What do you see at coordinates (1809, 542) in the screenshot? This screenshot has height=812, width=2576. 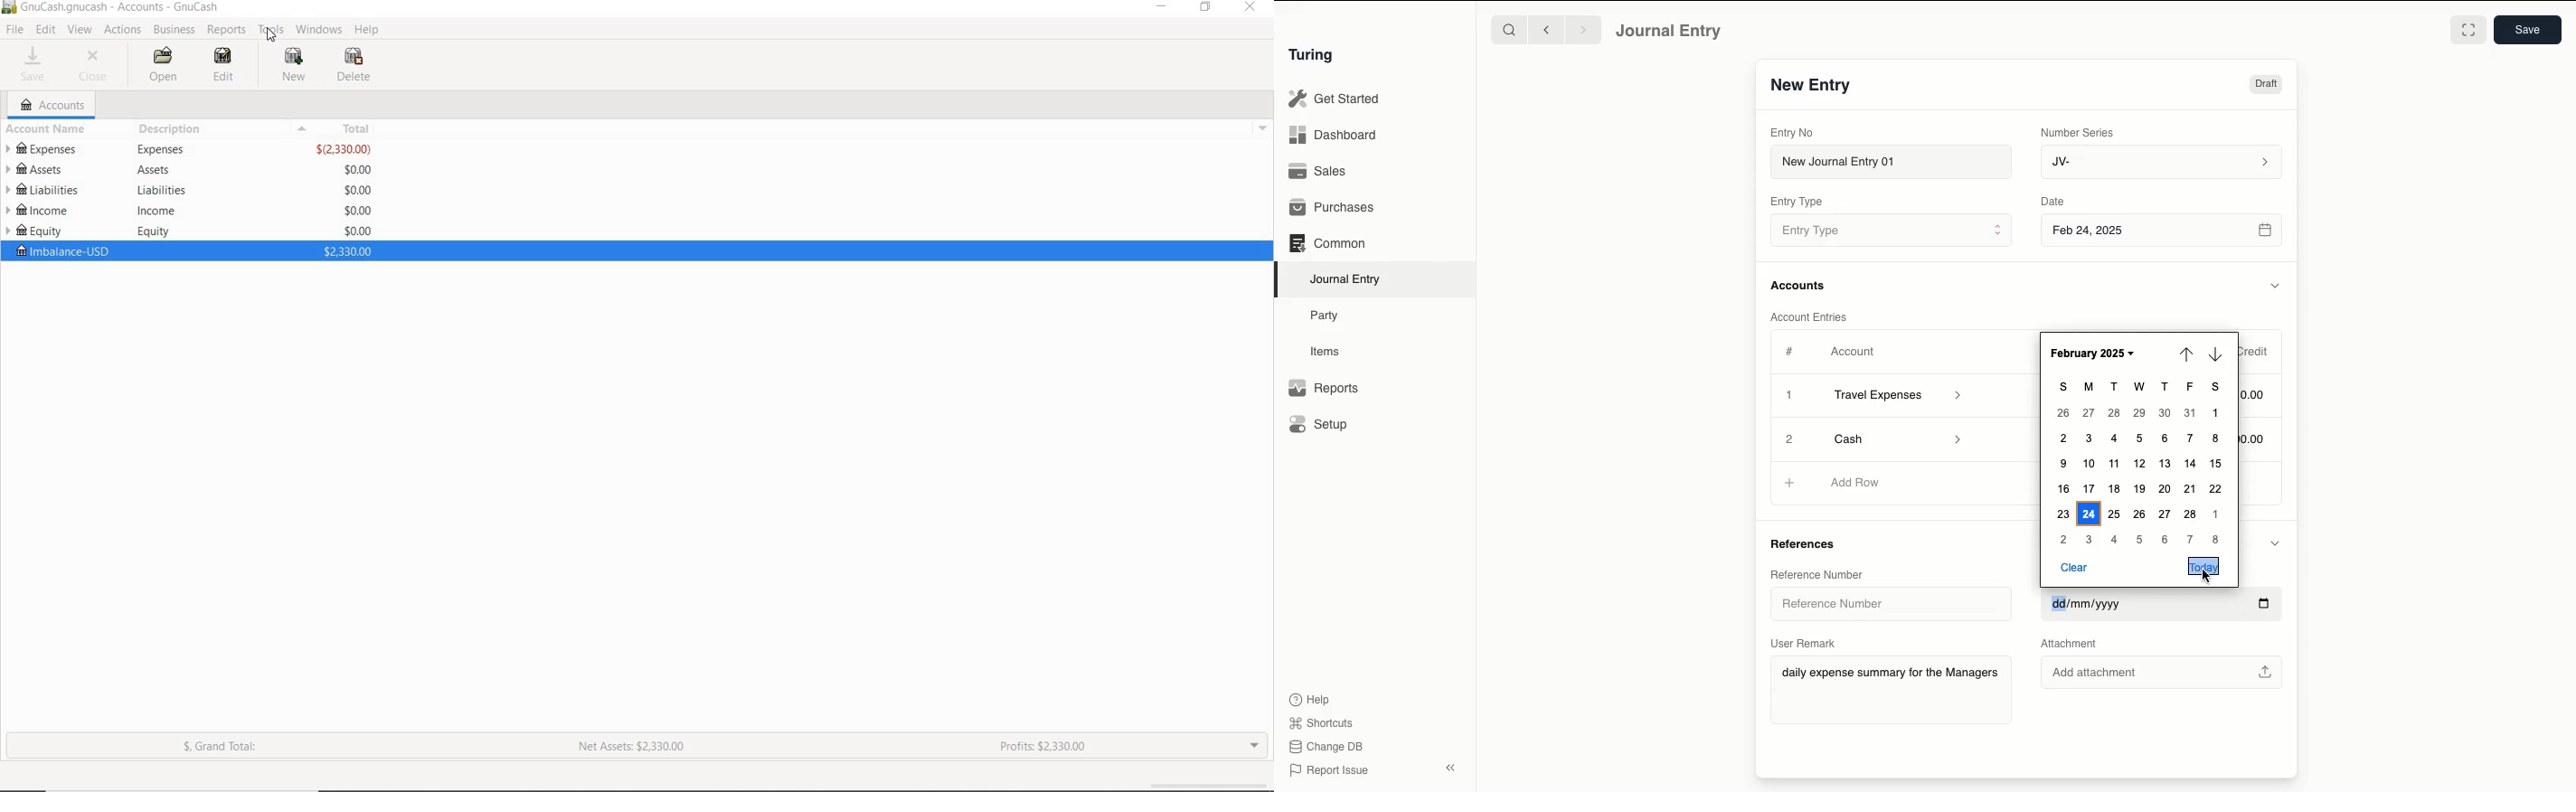 I see `References` at bounding box center [1809, 542].